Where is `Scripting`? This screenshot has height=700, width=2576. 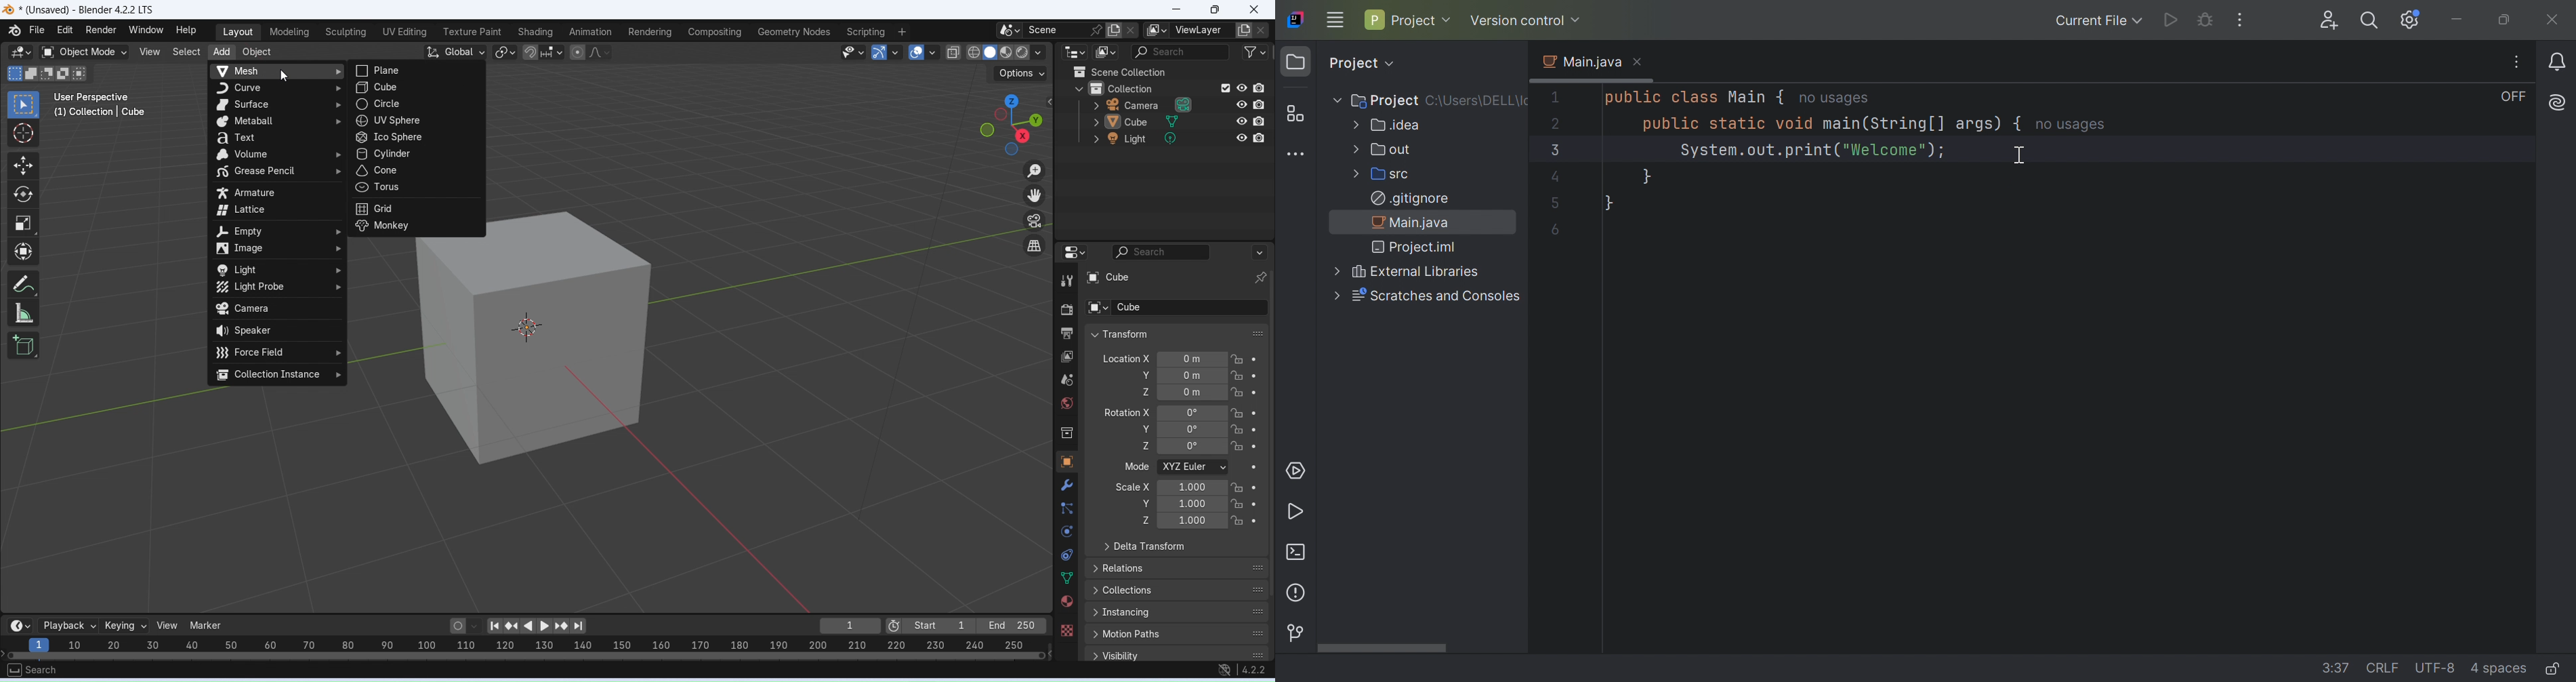
Scripting is located at coordinates (866, 32).